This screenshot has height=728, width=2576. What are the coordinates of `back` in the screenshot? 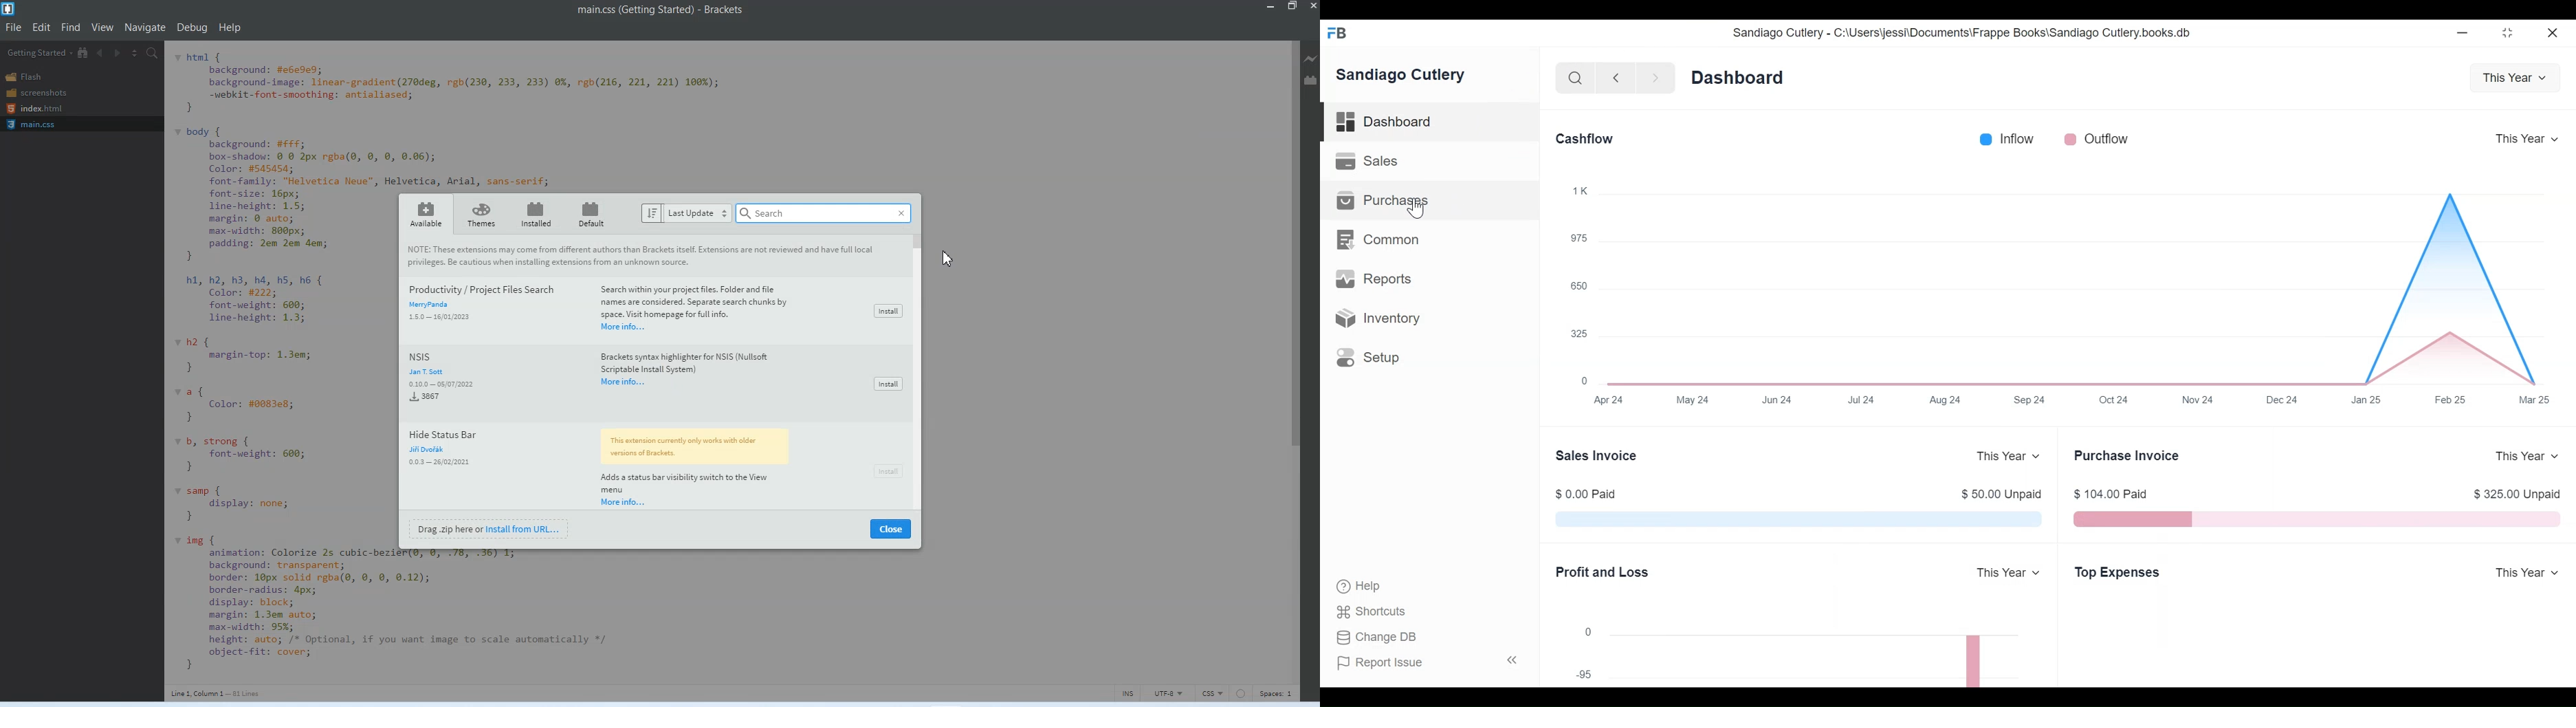 It's located at (1620, 77).